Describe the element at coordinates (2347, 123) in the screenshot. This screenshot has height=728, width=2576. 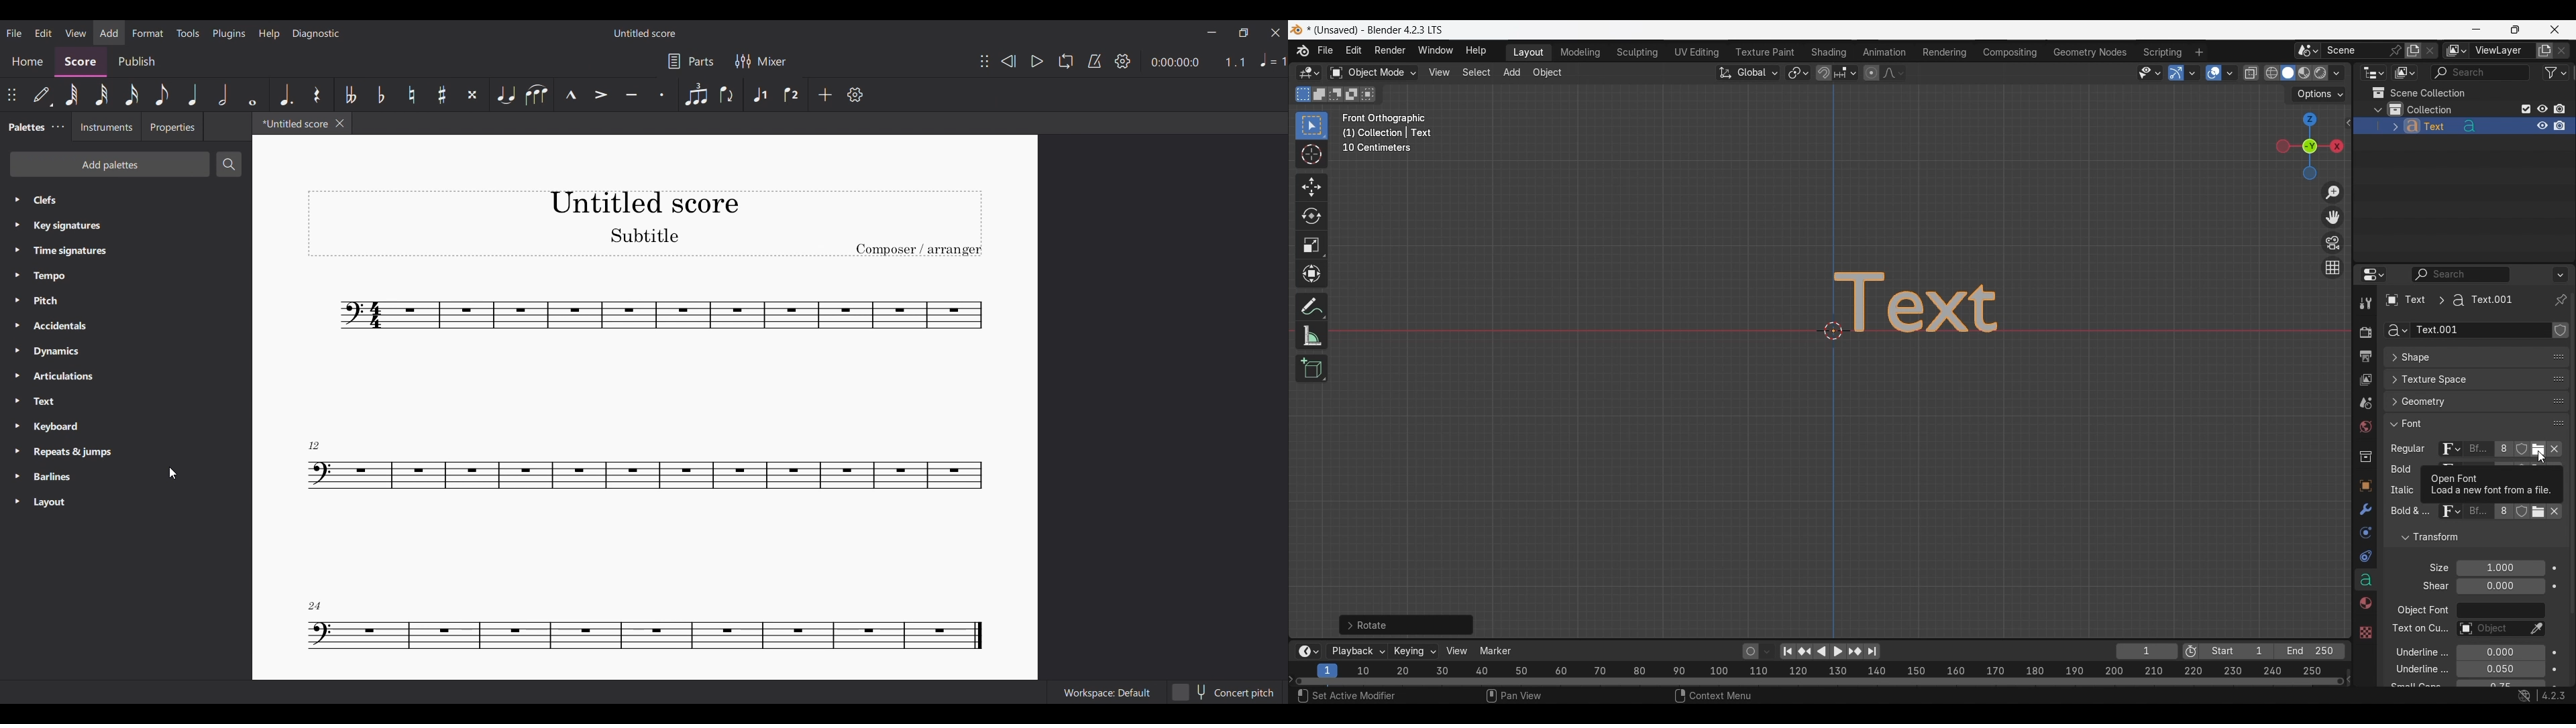
I see `Click to see more edit options` at that location.